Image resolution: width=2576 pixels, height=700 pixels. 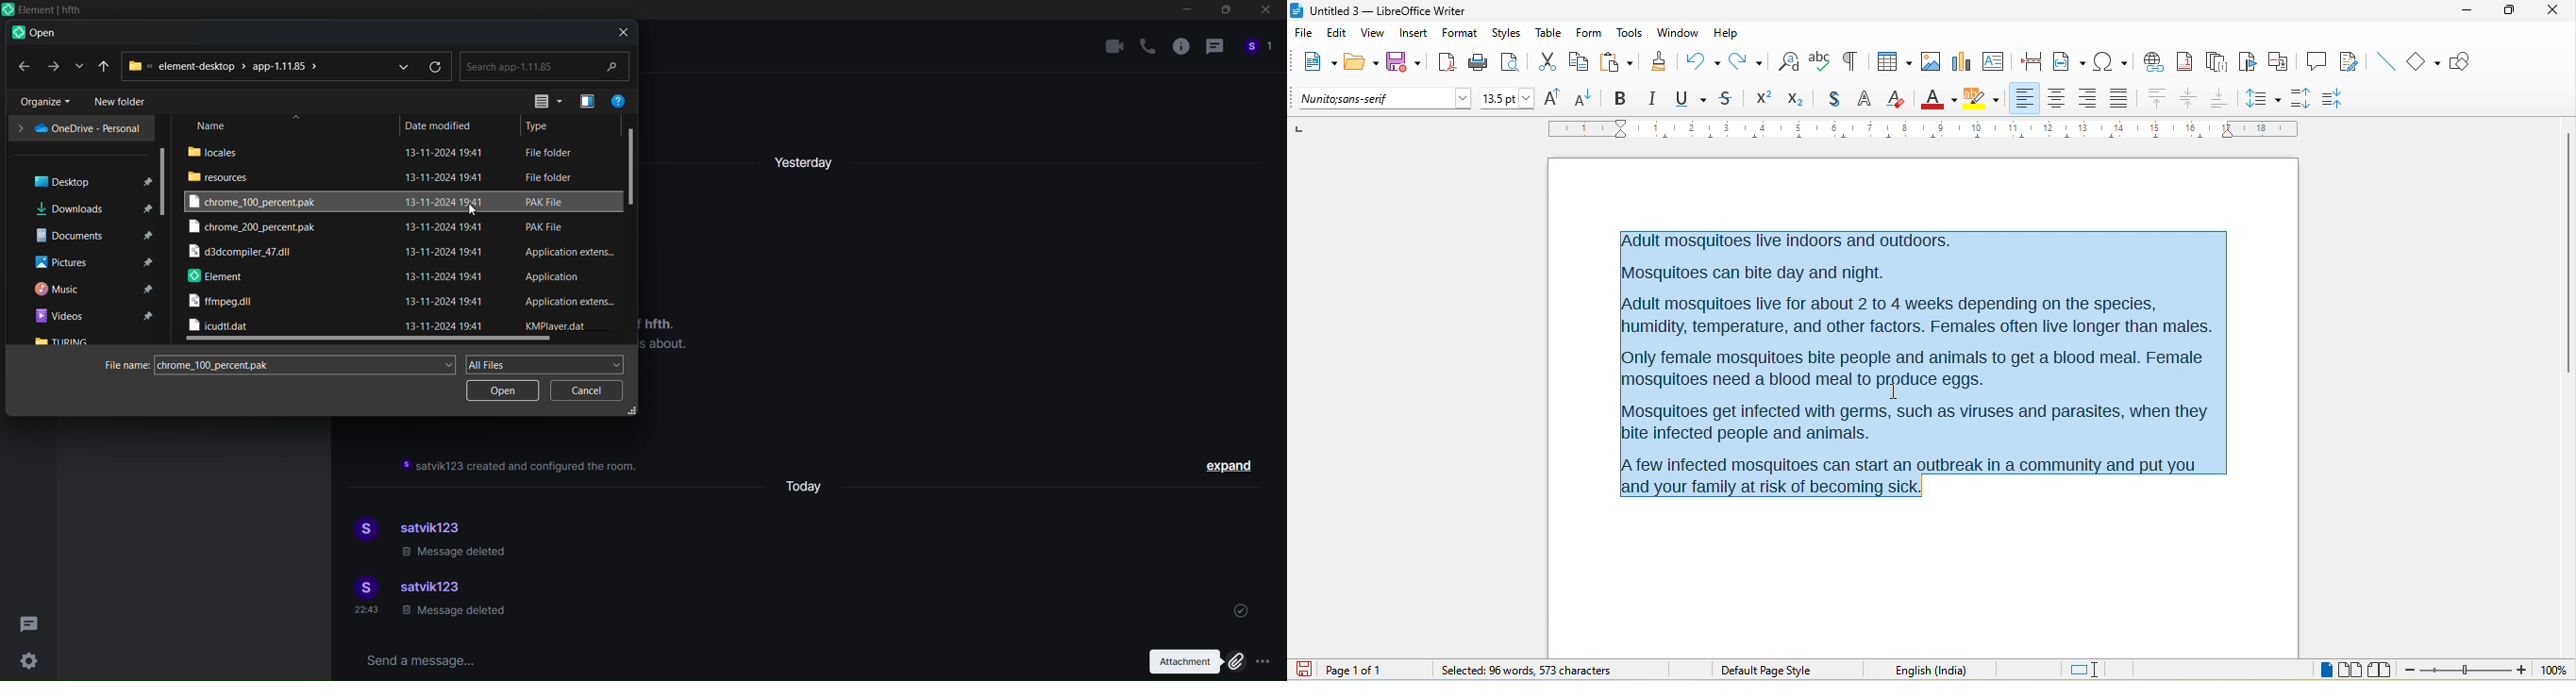 I want to click on tools, so click(x=1631, y=34).